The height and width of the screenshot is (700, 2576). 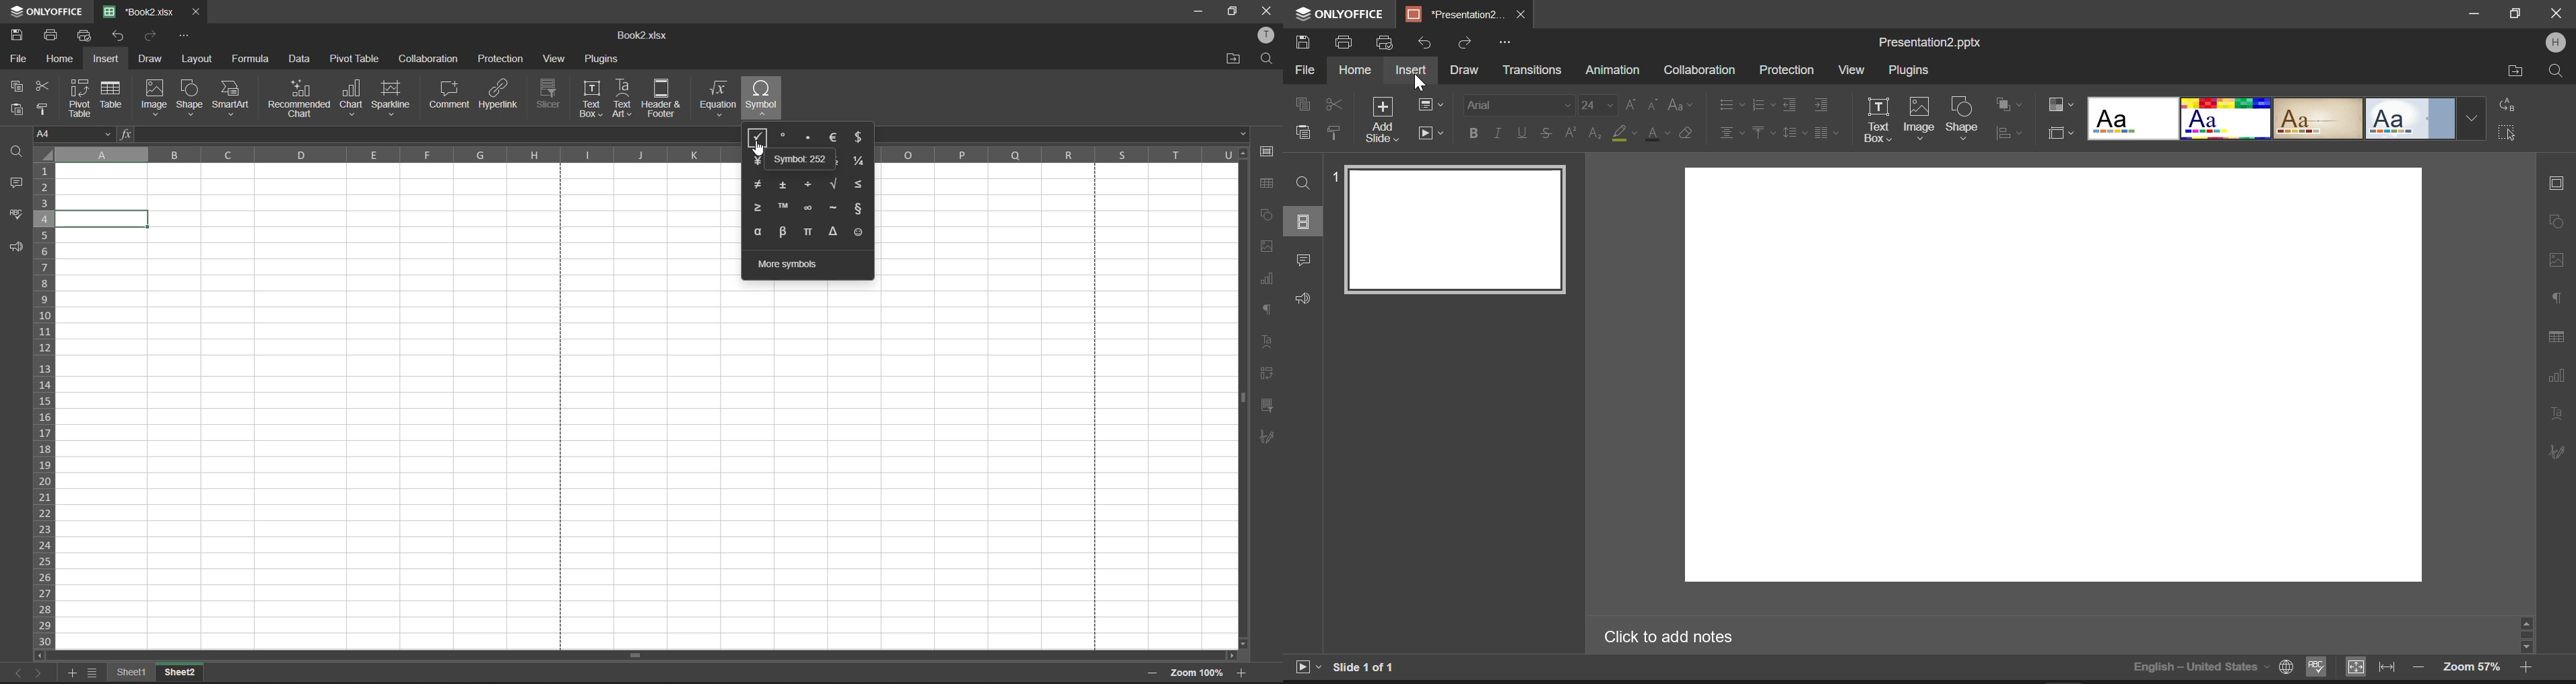 I want to click on plugins, so click(x=600, y=59).